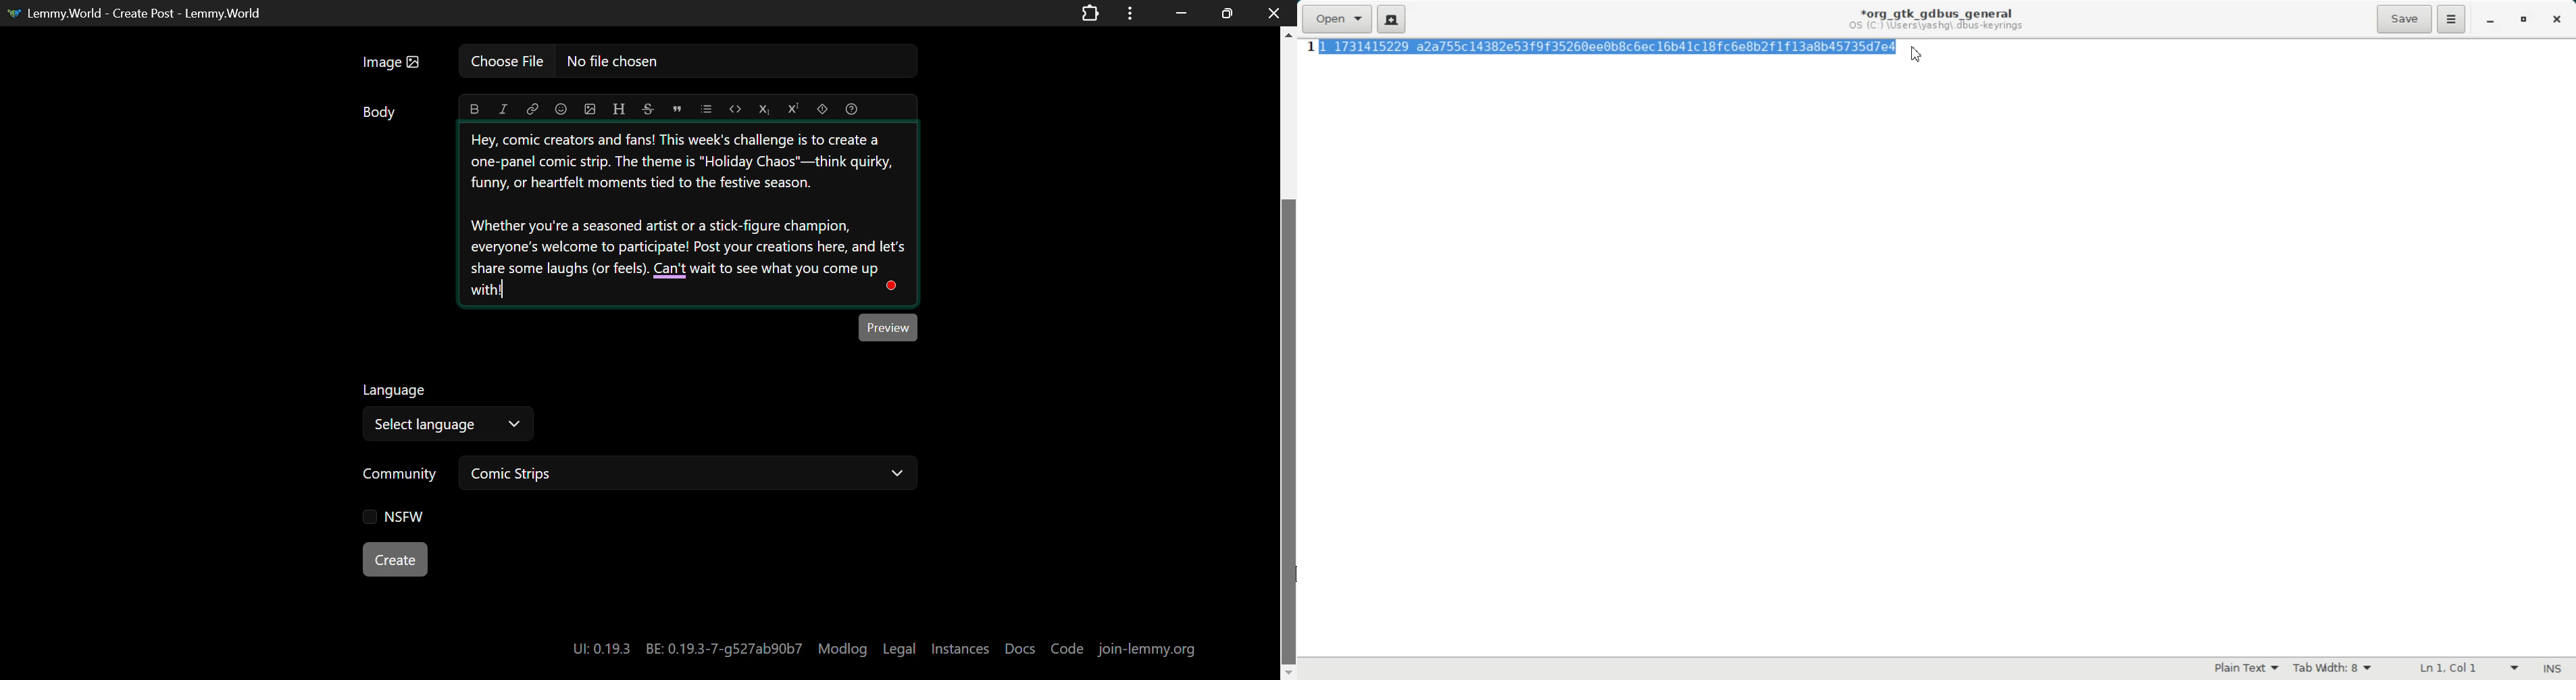 Image resolution: width=2576 pixels, height=700 pixels. Describe the element at coordinates (139, 11) in the screenshot. I see `Lemmy.World- Create Post -Lemmy.World` at that location.